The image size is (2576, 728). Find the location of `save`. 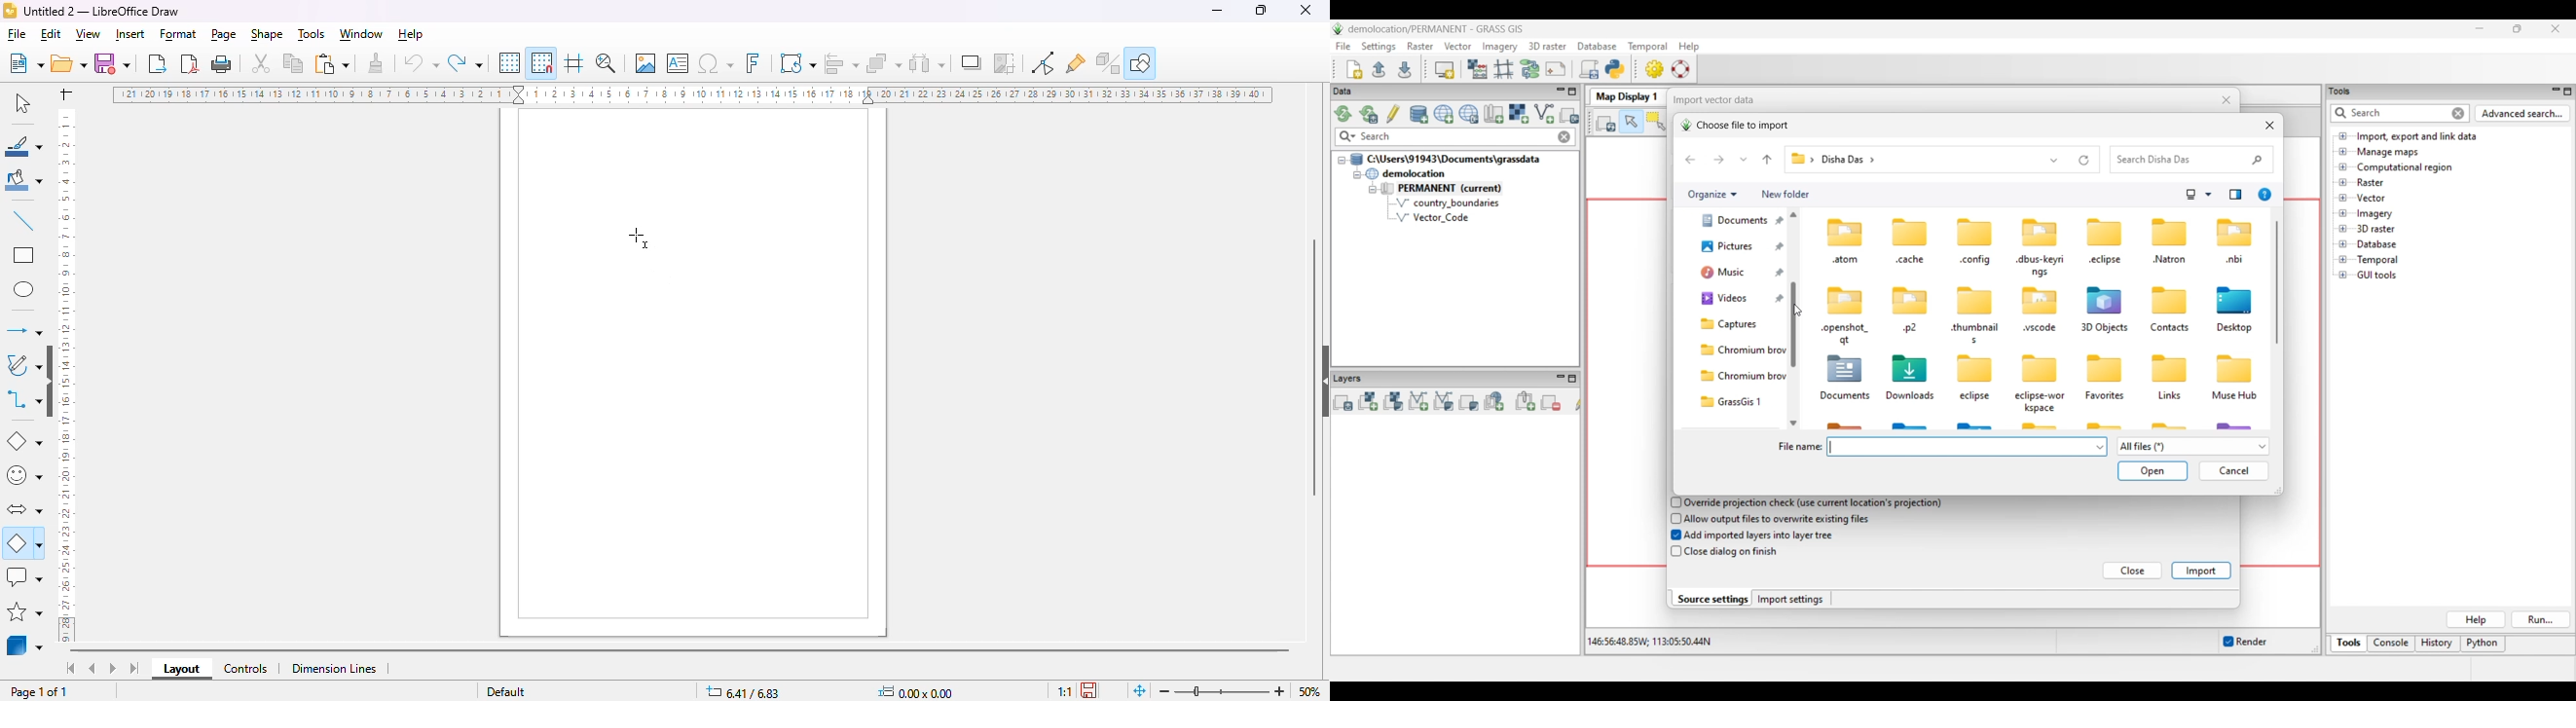

save is located at coordinates (115, 63).